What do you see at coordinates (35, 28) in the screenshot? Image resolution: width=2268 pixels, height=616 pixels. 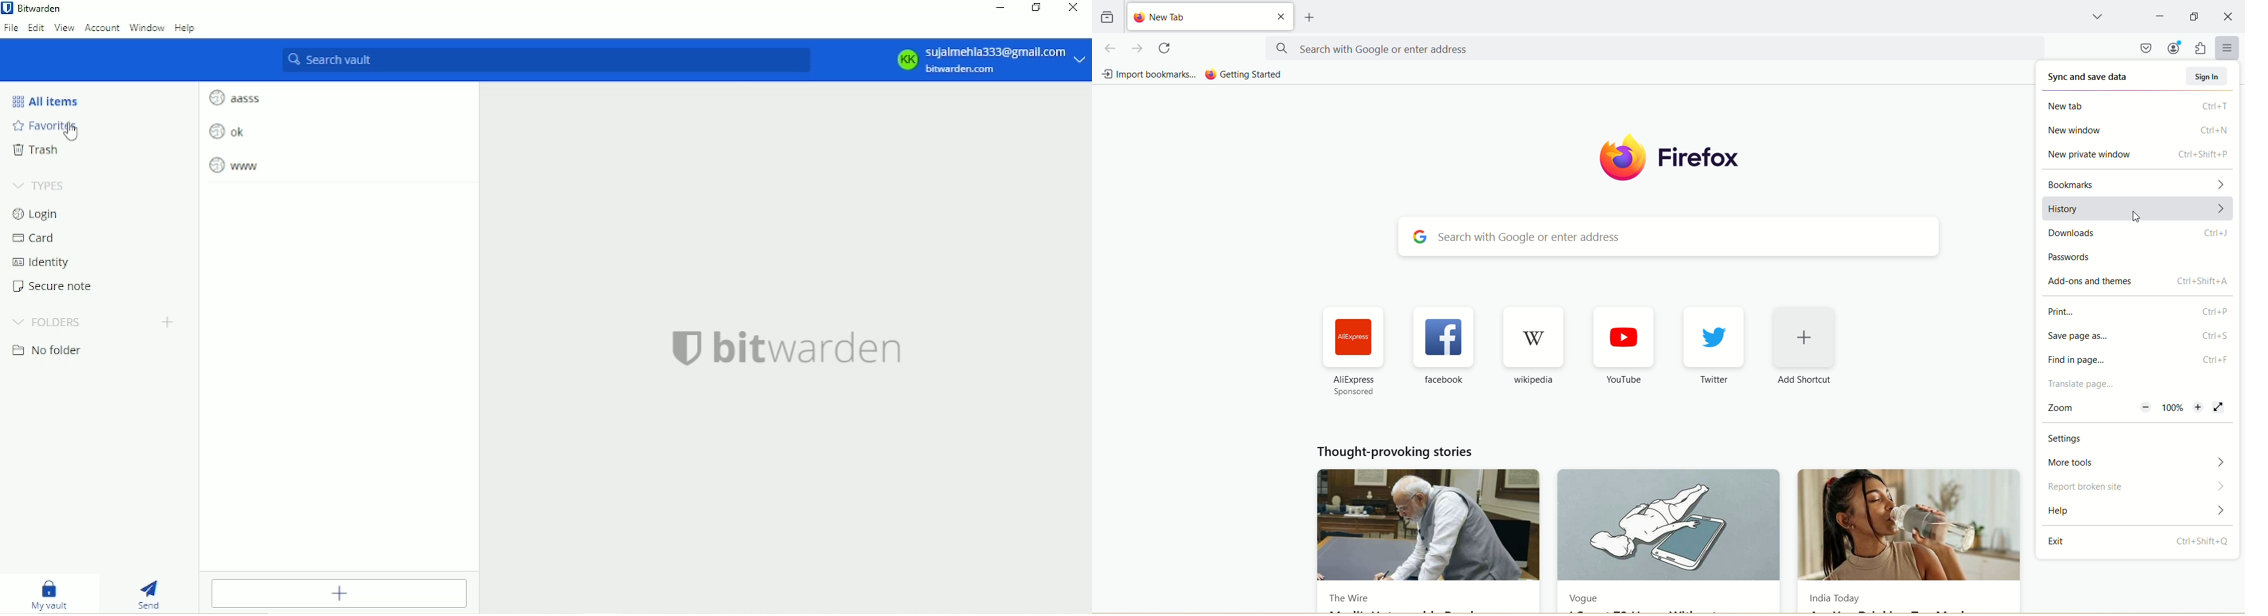 I see `Edit` at bounding box center [35, 28].